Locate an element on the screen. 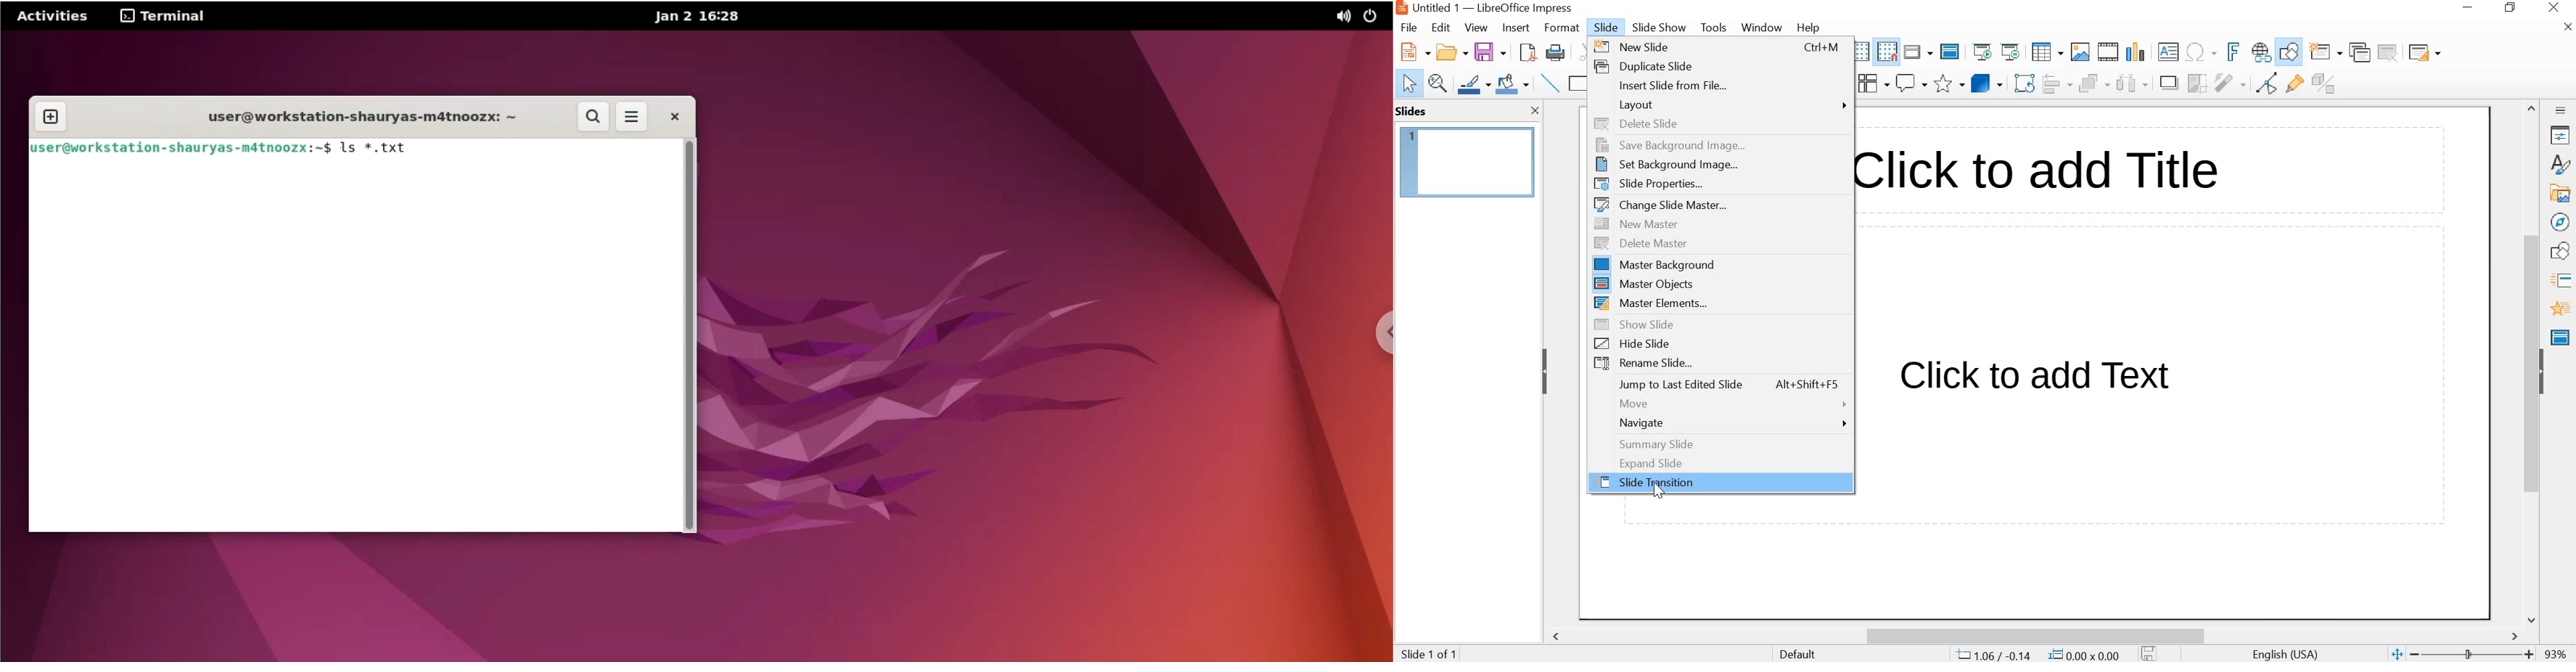 The height and width of the screenshot is (672, 2576). SAVE is located at coordinates (1491, 50).